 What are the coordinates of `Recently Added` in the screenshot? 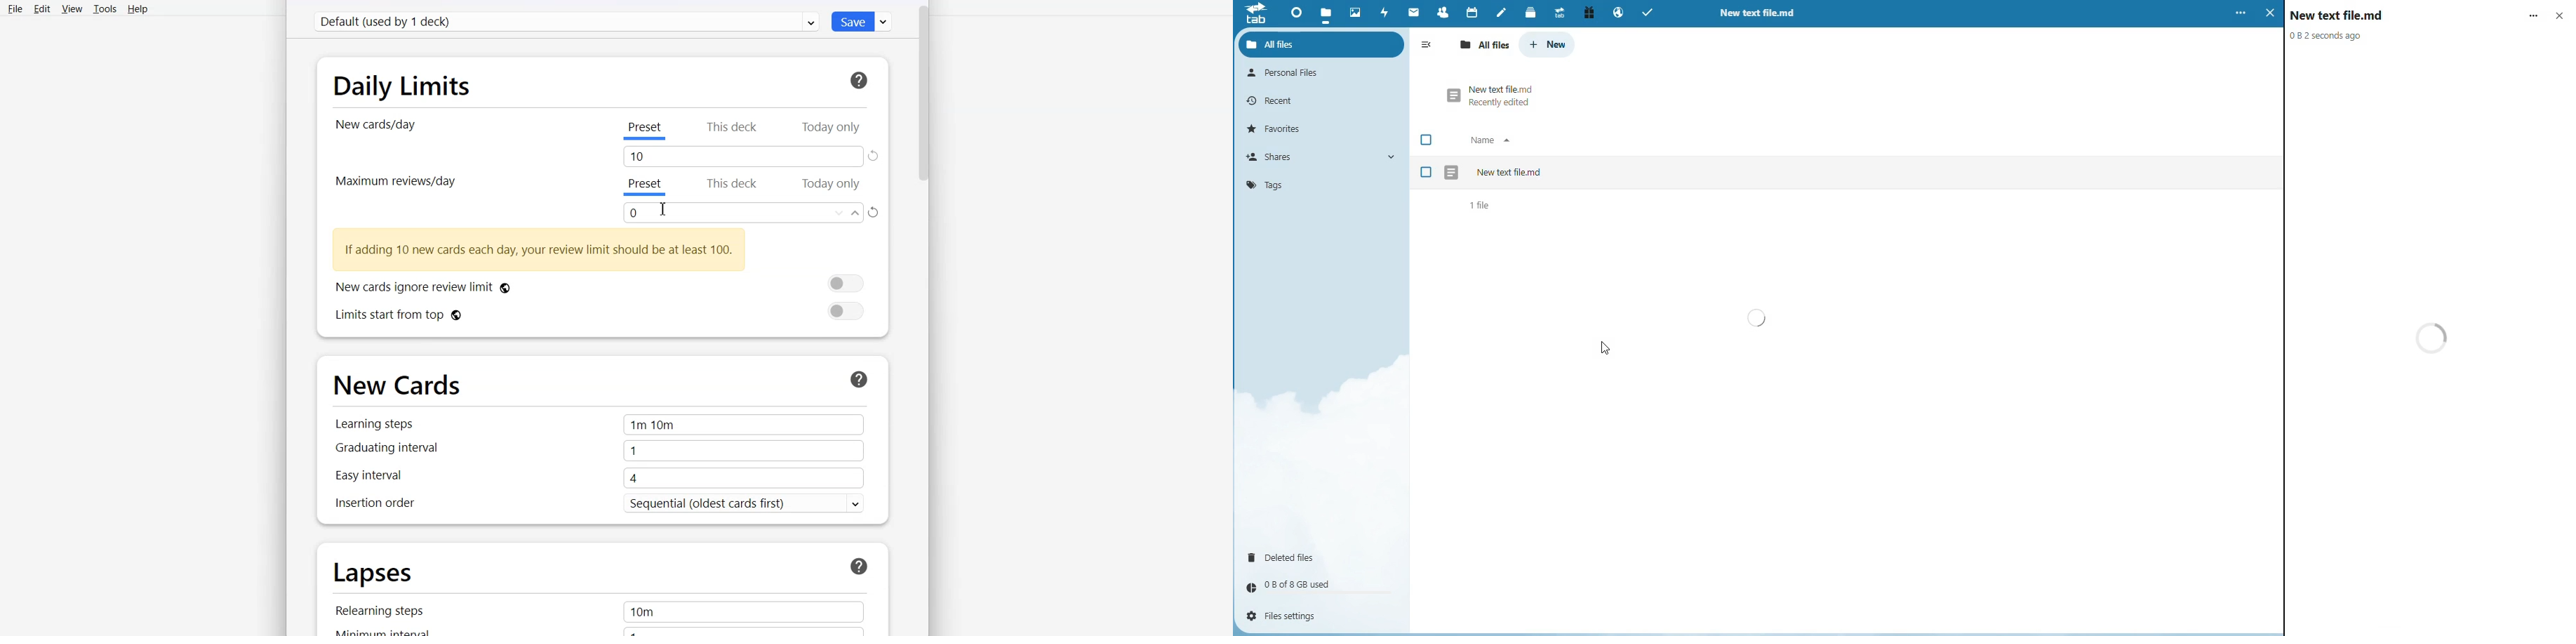 It's located at (1502, 104).